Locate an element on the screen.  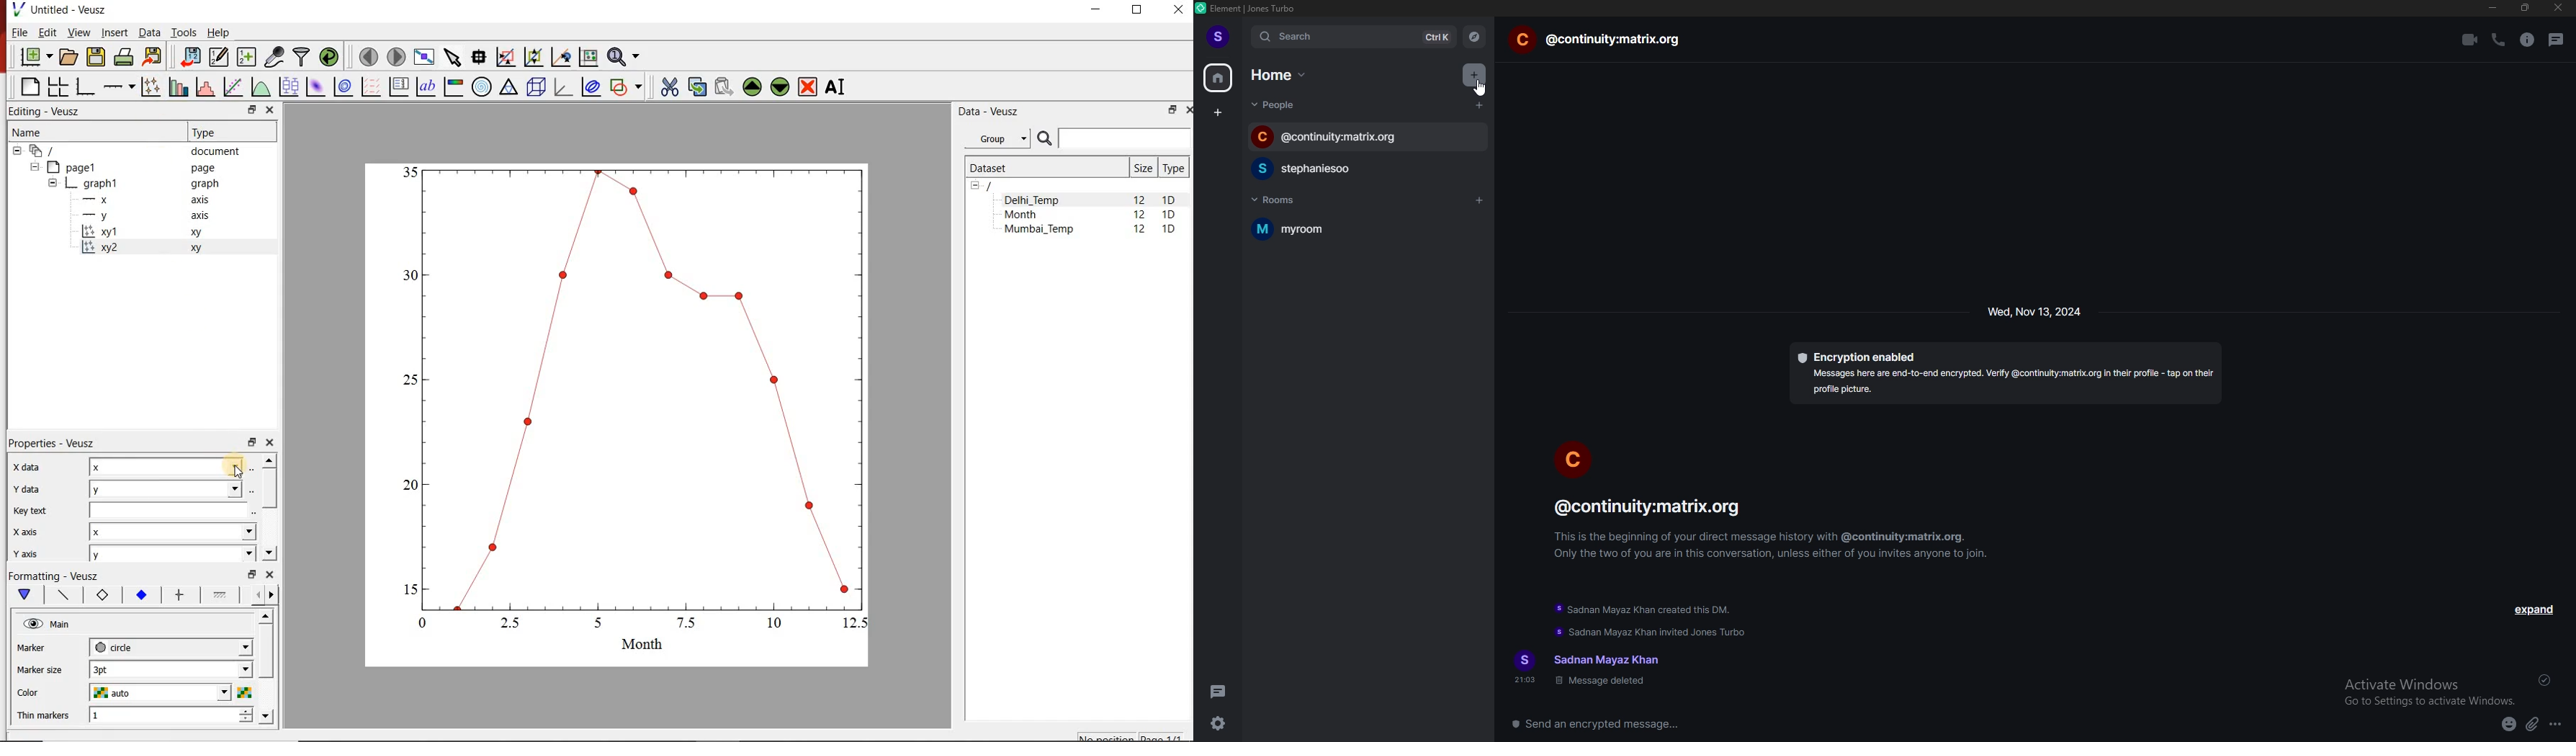
add room is located at coordinates (1480, 199).